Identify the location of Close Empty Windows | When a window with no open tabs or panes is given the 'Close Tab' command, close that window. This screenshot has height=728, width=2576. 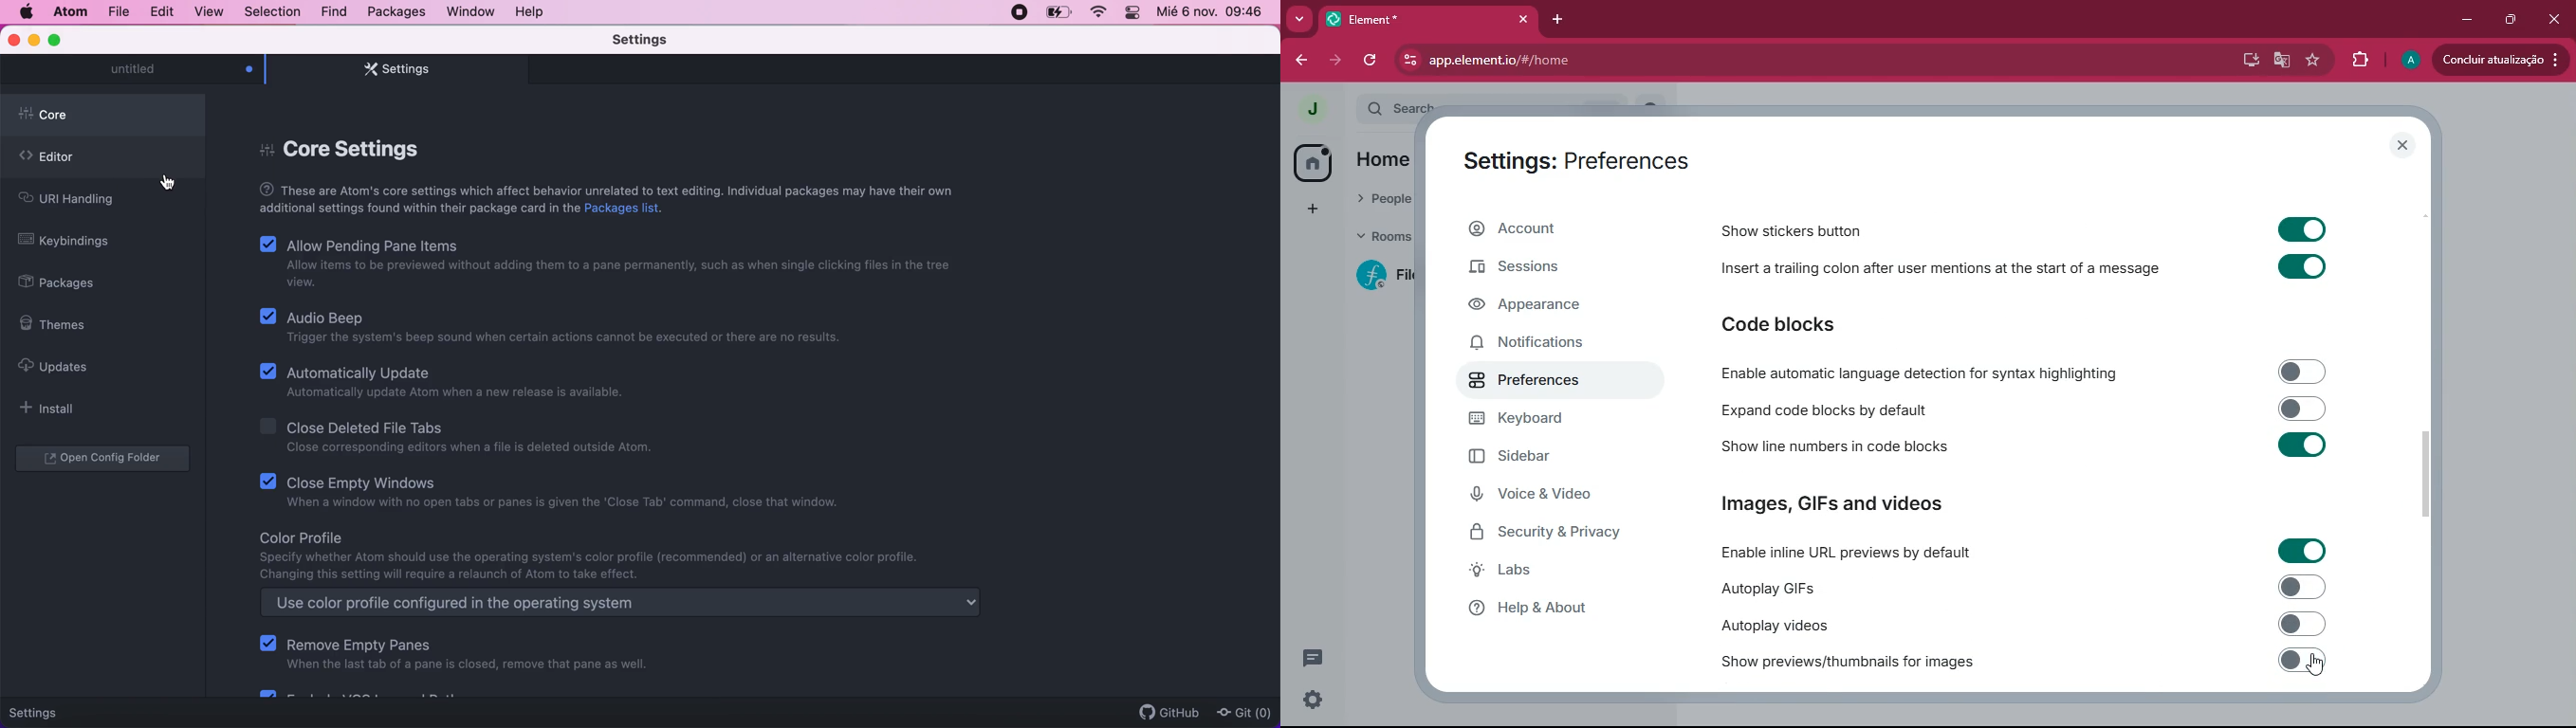
(557, 493).